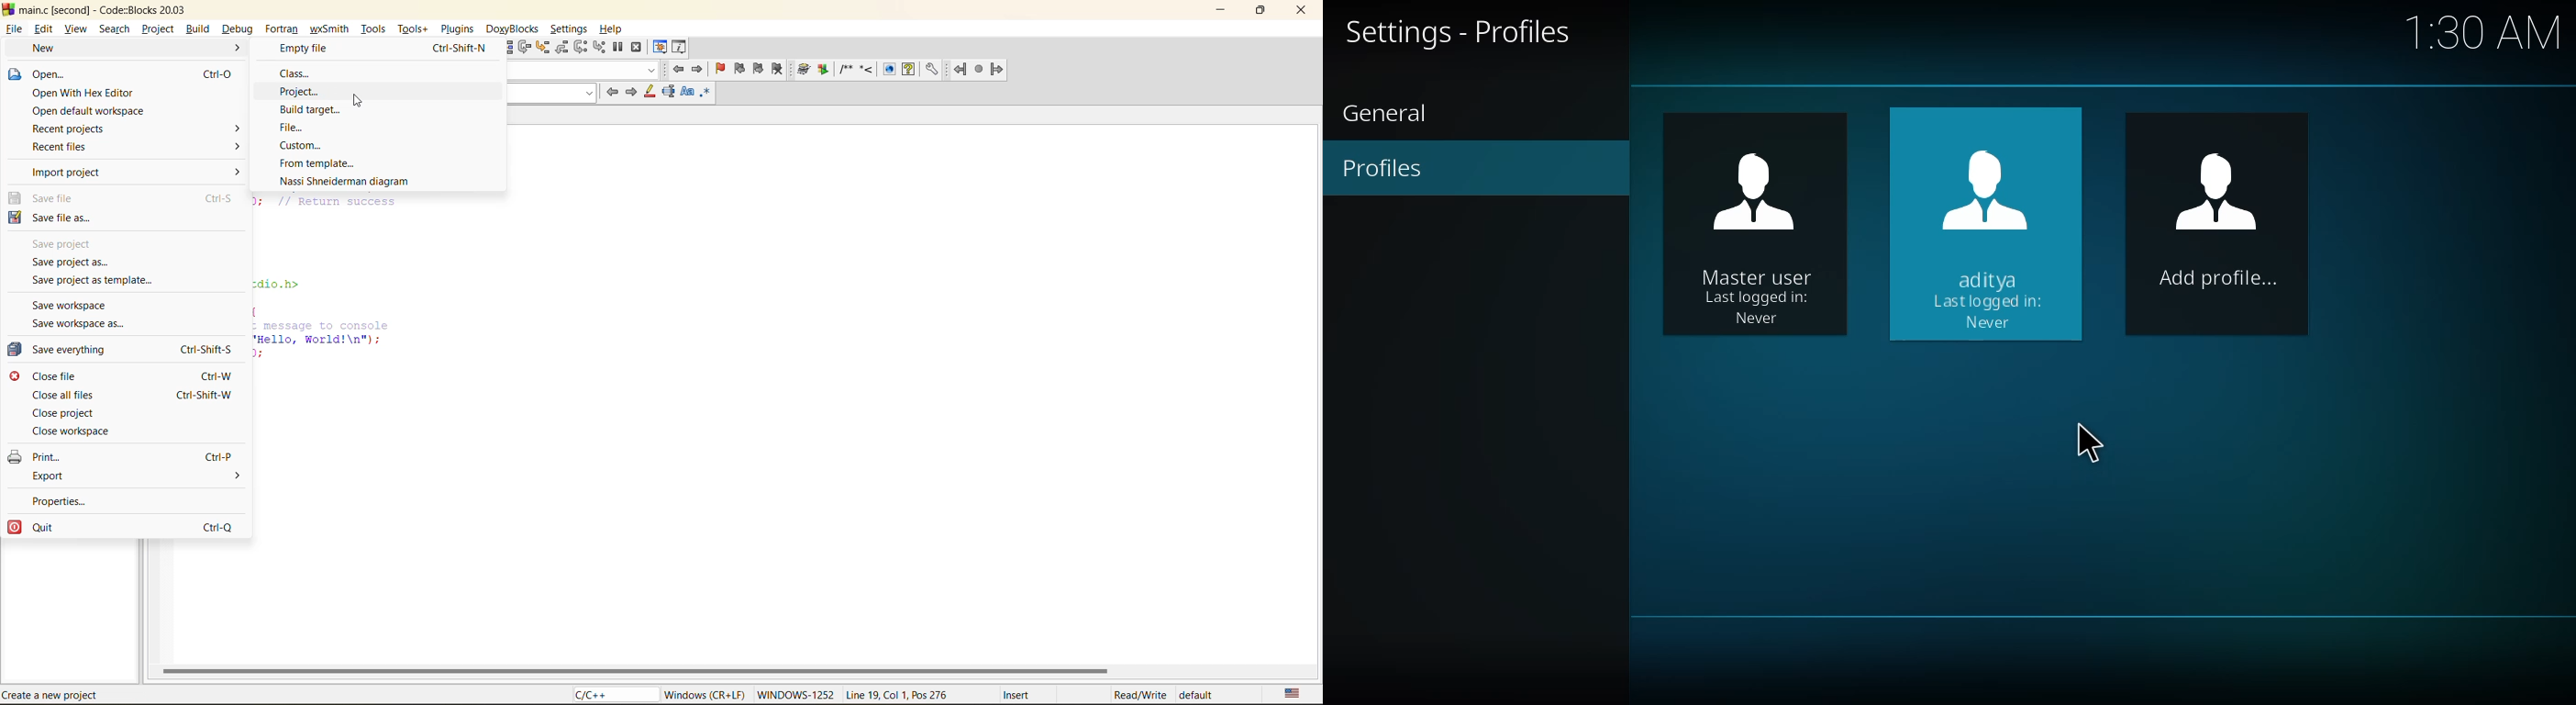  What do you see at coordinates (553, 94) in the screenshot?
I see `search` at bounding box center [553, 94].